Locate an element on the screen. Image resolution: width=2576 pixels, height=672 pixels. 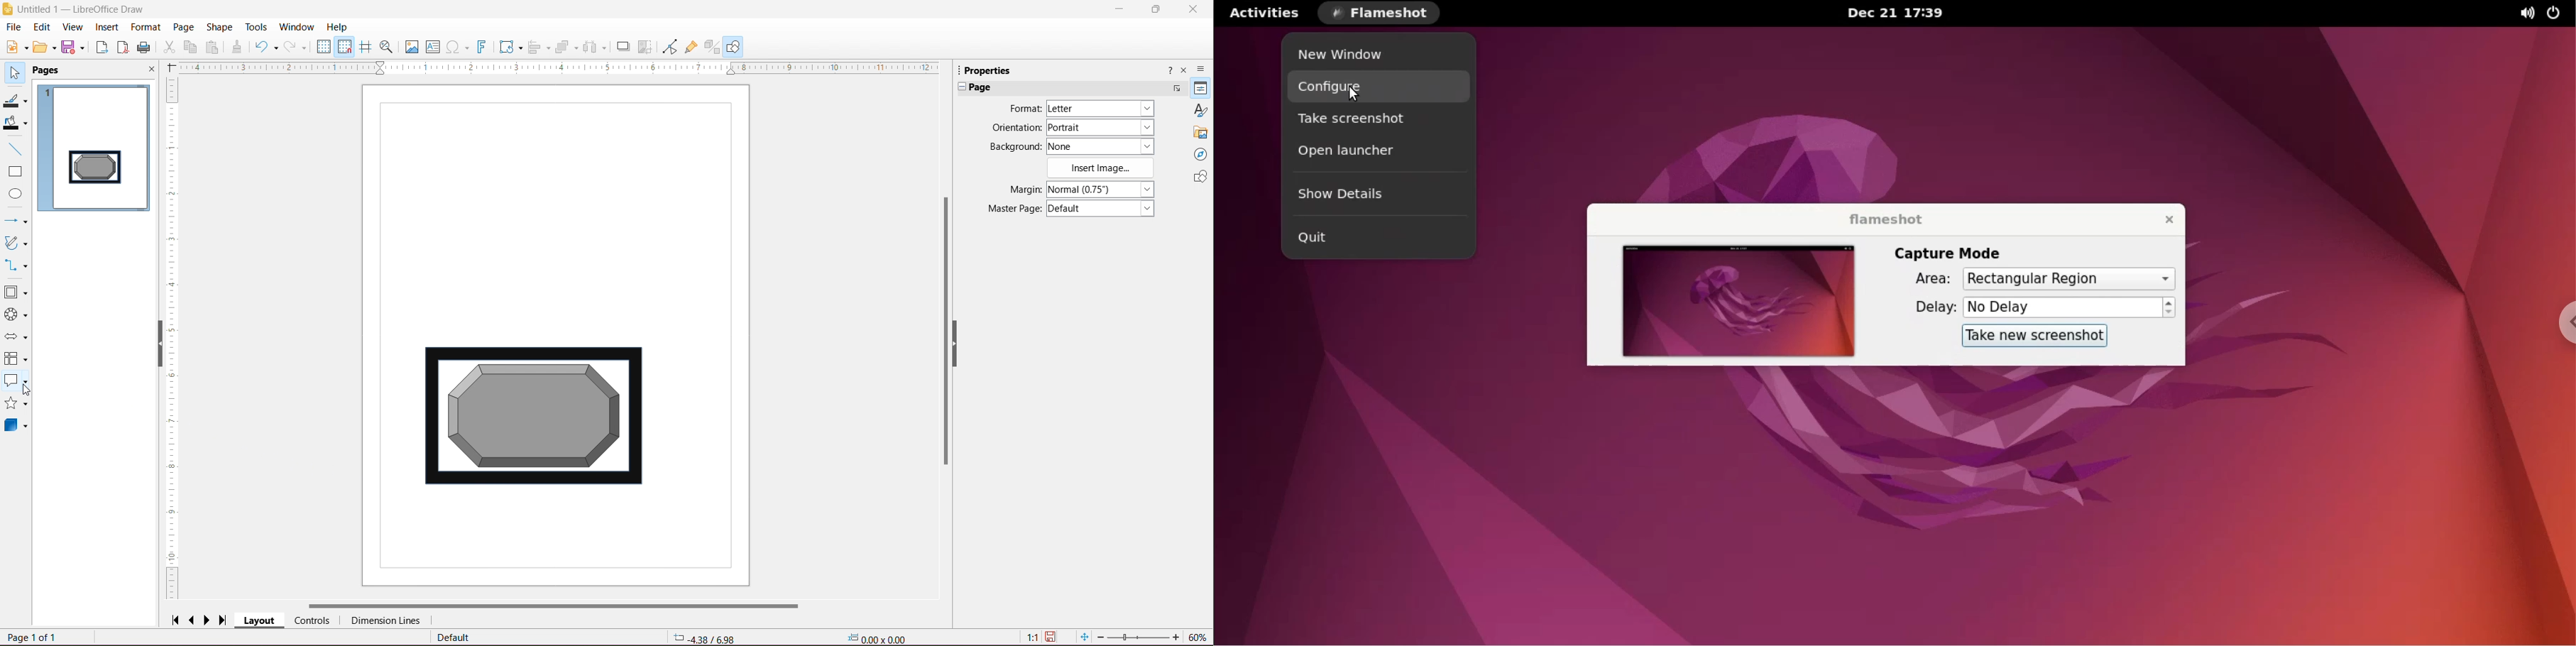
Ruler is located at coordinates (174, 339).